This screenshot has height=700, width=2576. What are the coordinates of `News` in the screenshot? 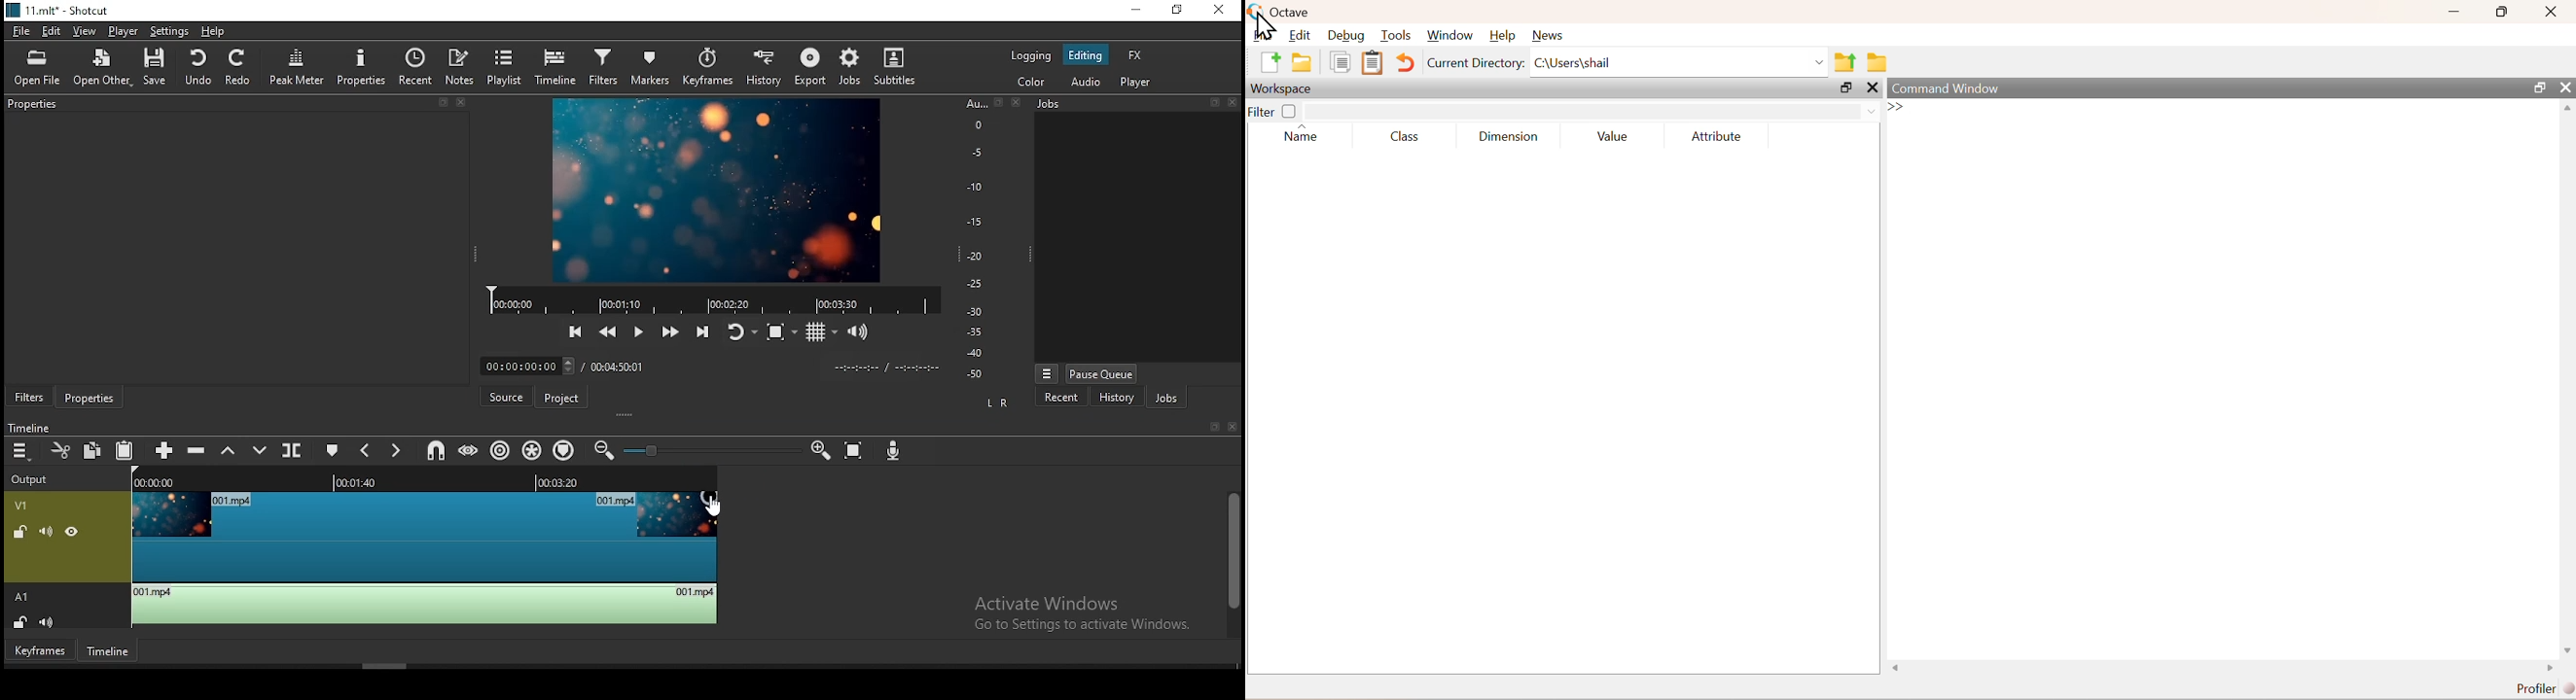 It's located at (1546, 36).